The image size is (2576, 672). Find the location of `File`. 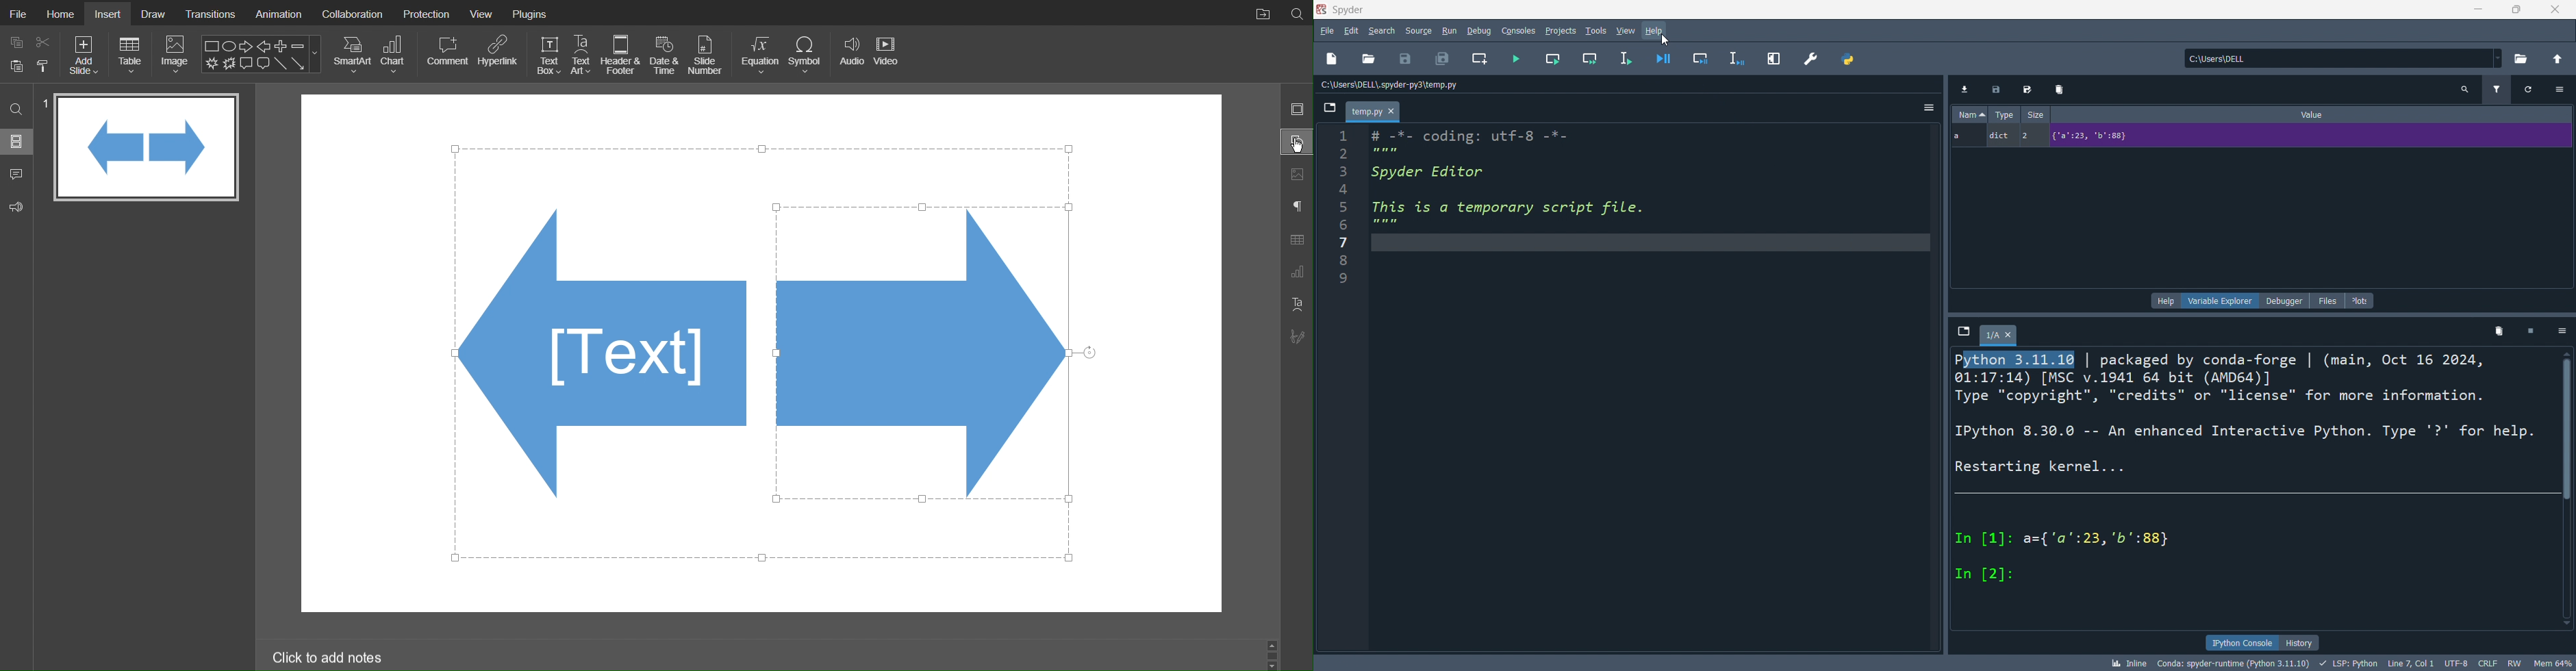

File is located at coordinates (1329, 107).